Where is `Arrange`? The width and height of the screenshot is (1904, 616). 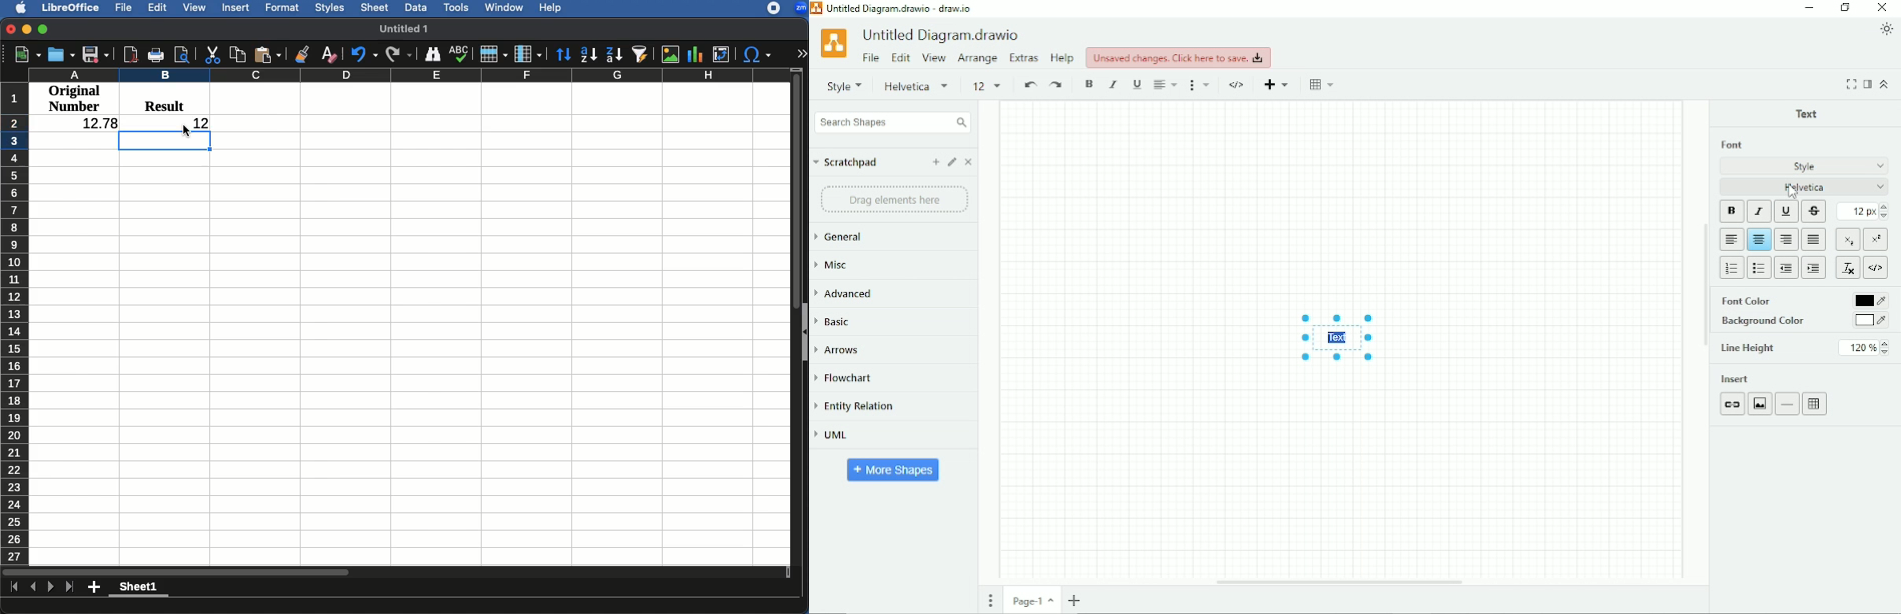 Arrange is located at coordinates (978, 59).